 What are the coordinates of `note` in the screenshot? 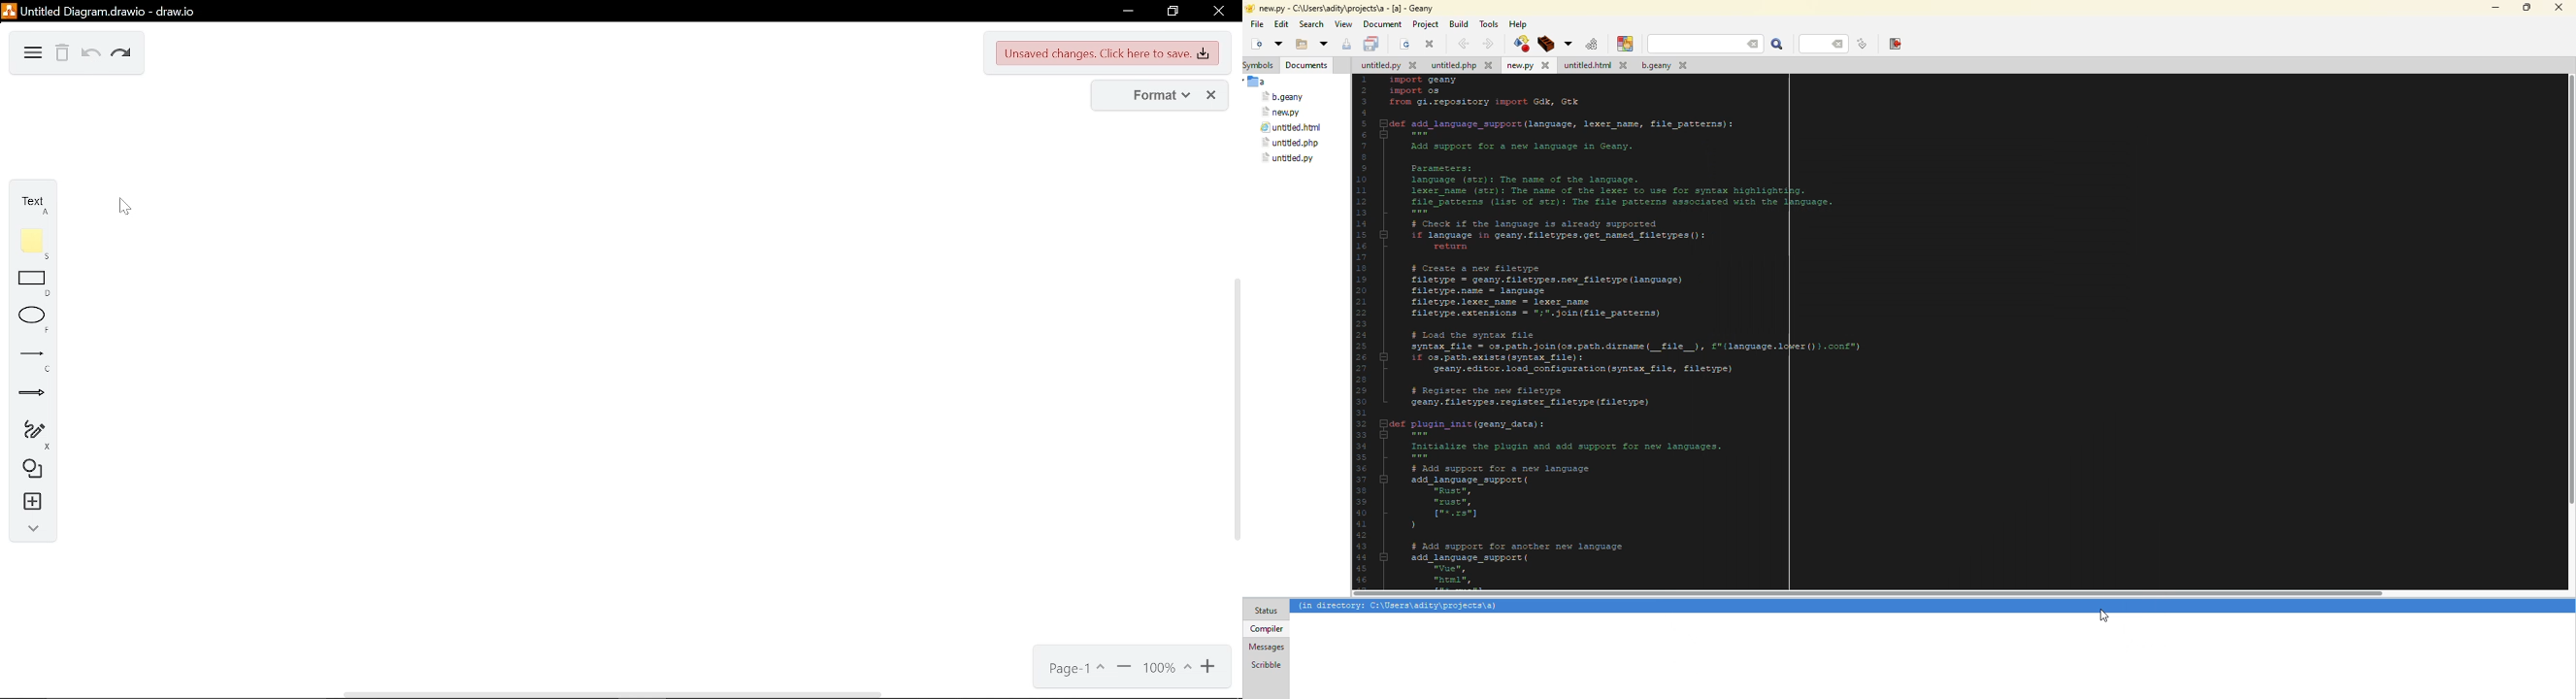 It's located at (36, 245).